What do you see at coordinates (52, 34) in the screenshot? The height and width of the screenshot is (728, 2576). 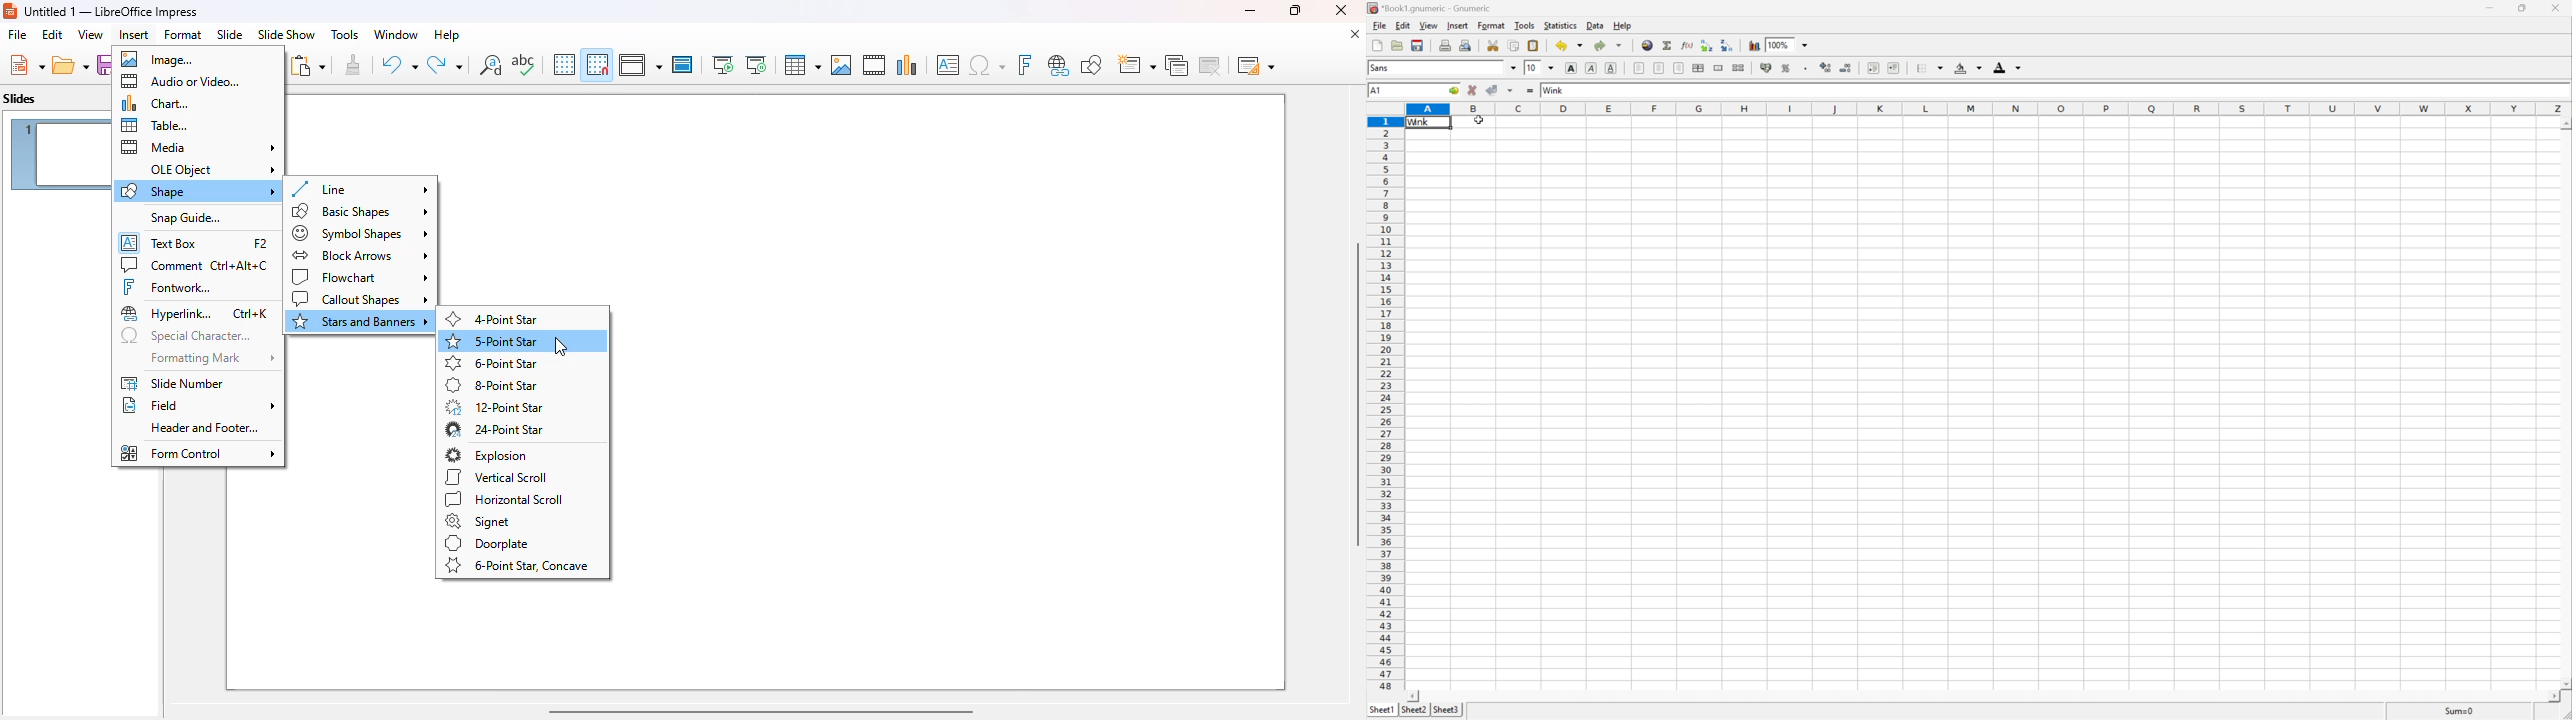 I see `edit` at bounding box center [52, 34].